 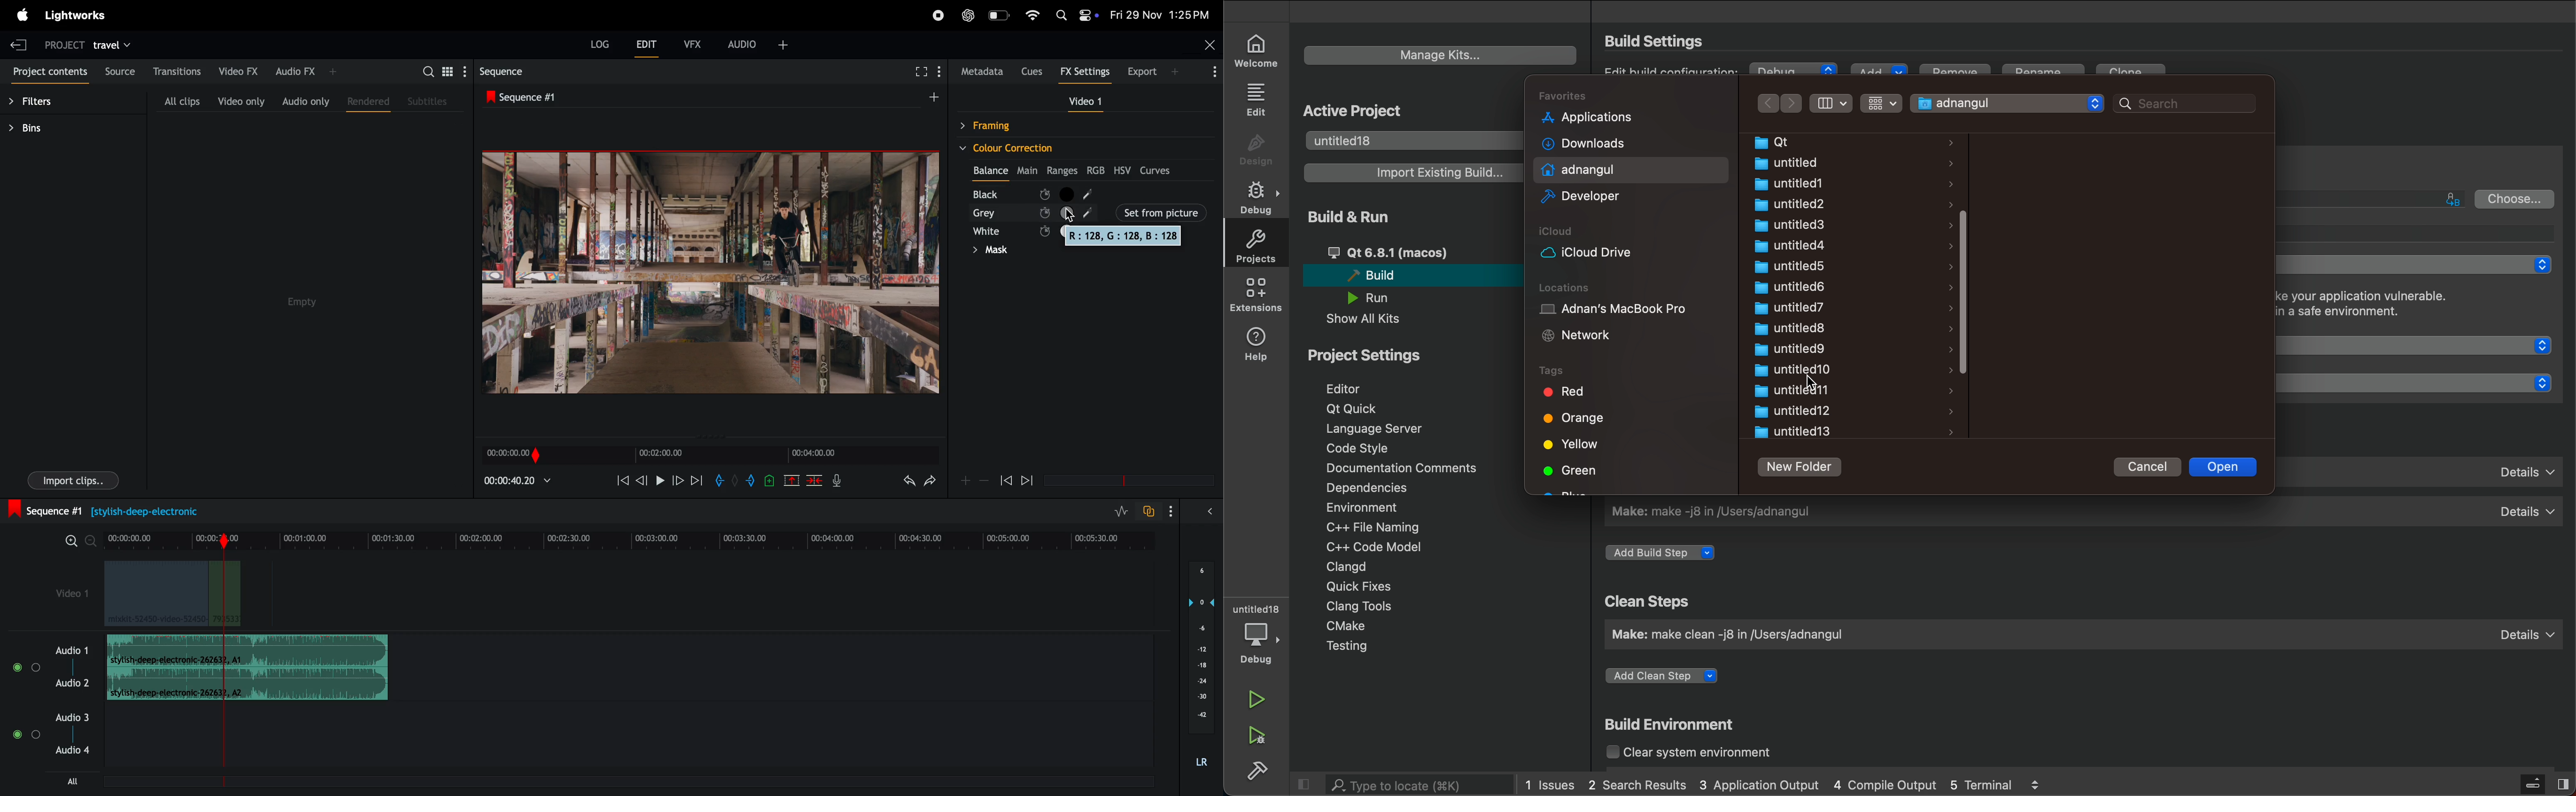 I want to click on video 1, so click(x=66, y=591).